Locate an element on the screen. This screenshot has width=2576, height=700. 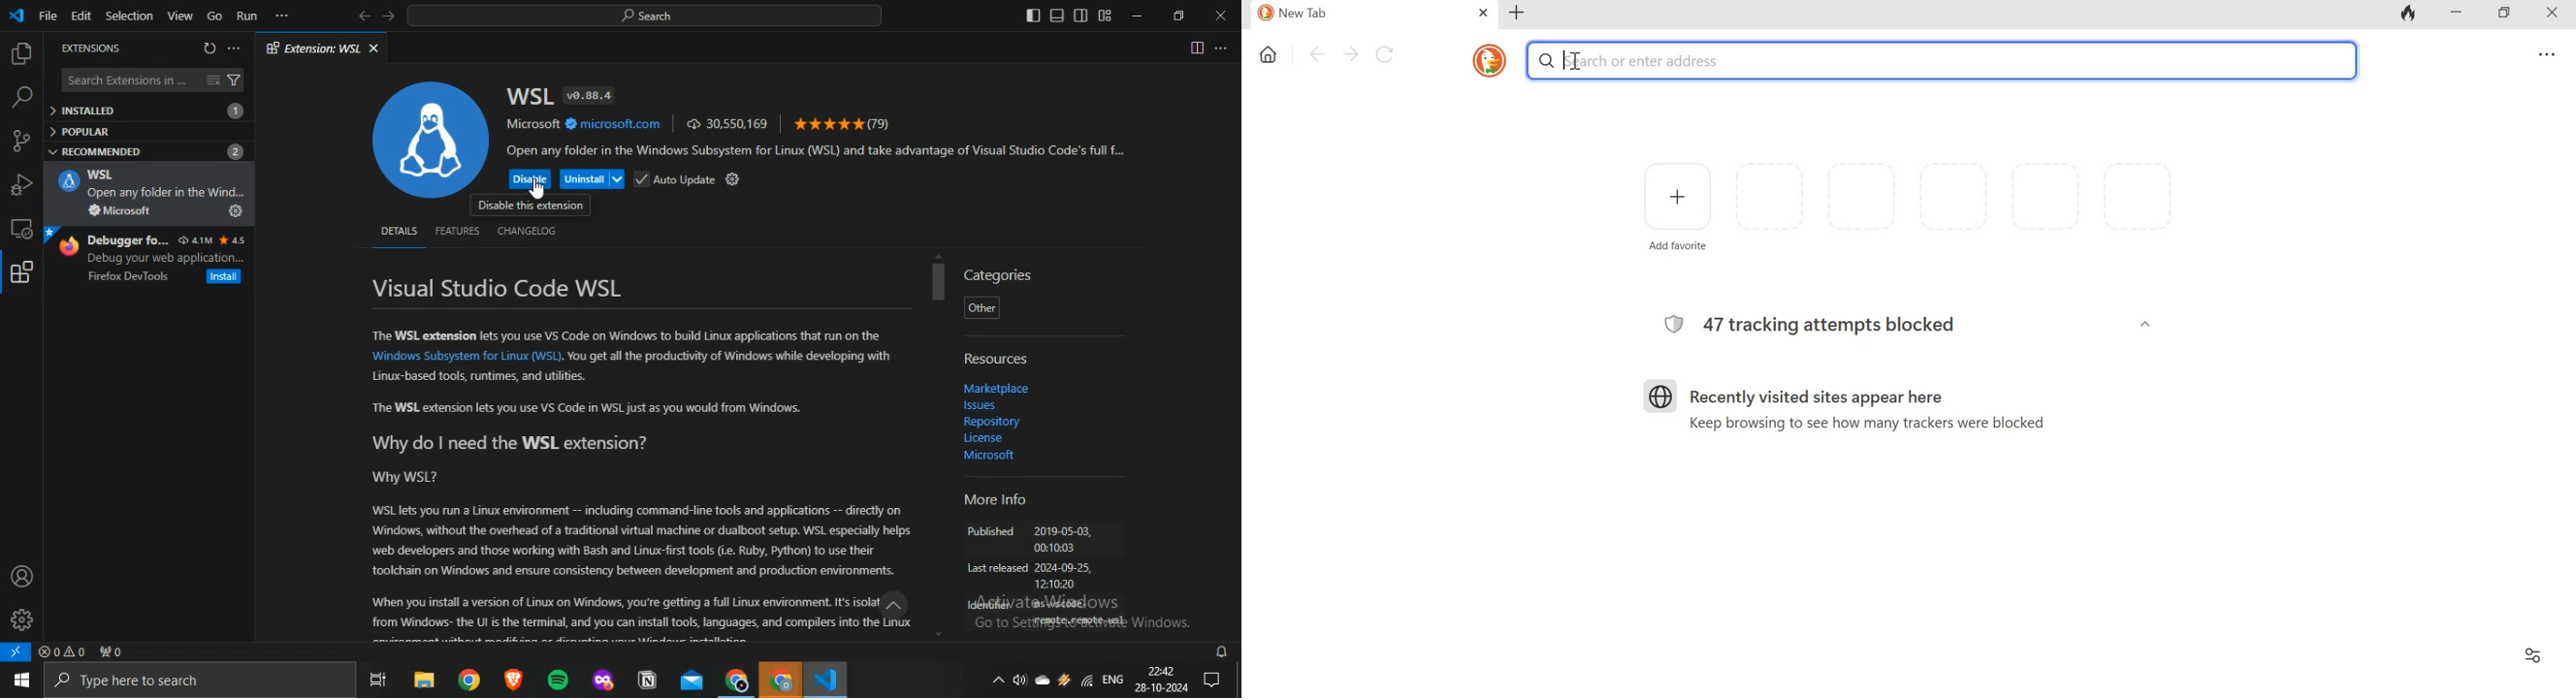
Visual Studio Code WSL is located at coordinates (499, 288).